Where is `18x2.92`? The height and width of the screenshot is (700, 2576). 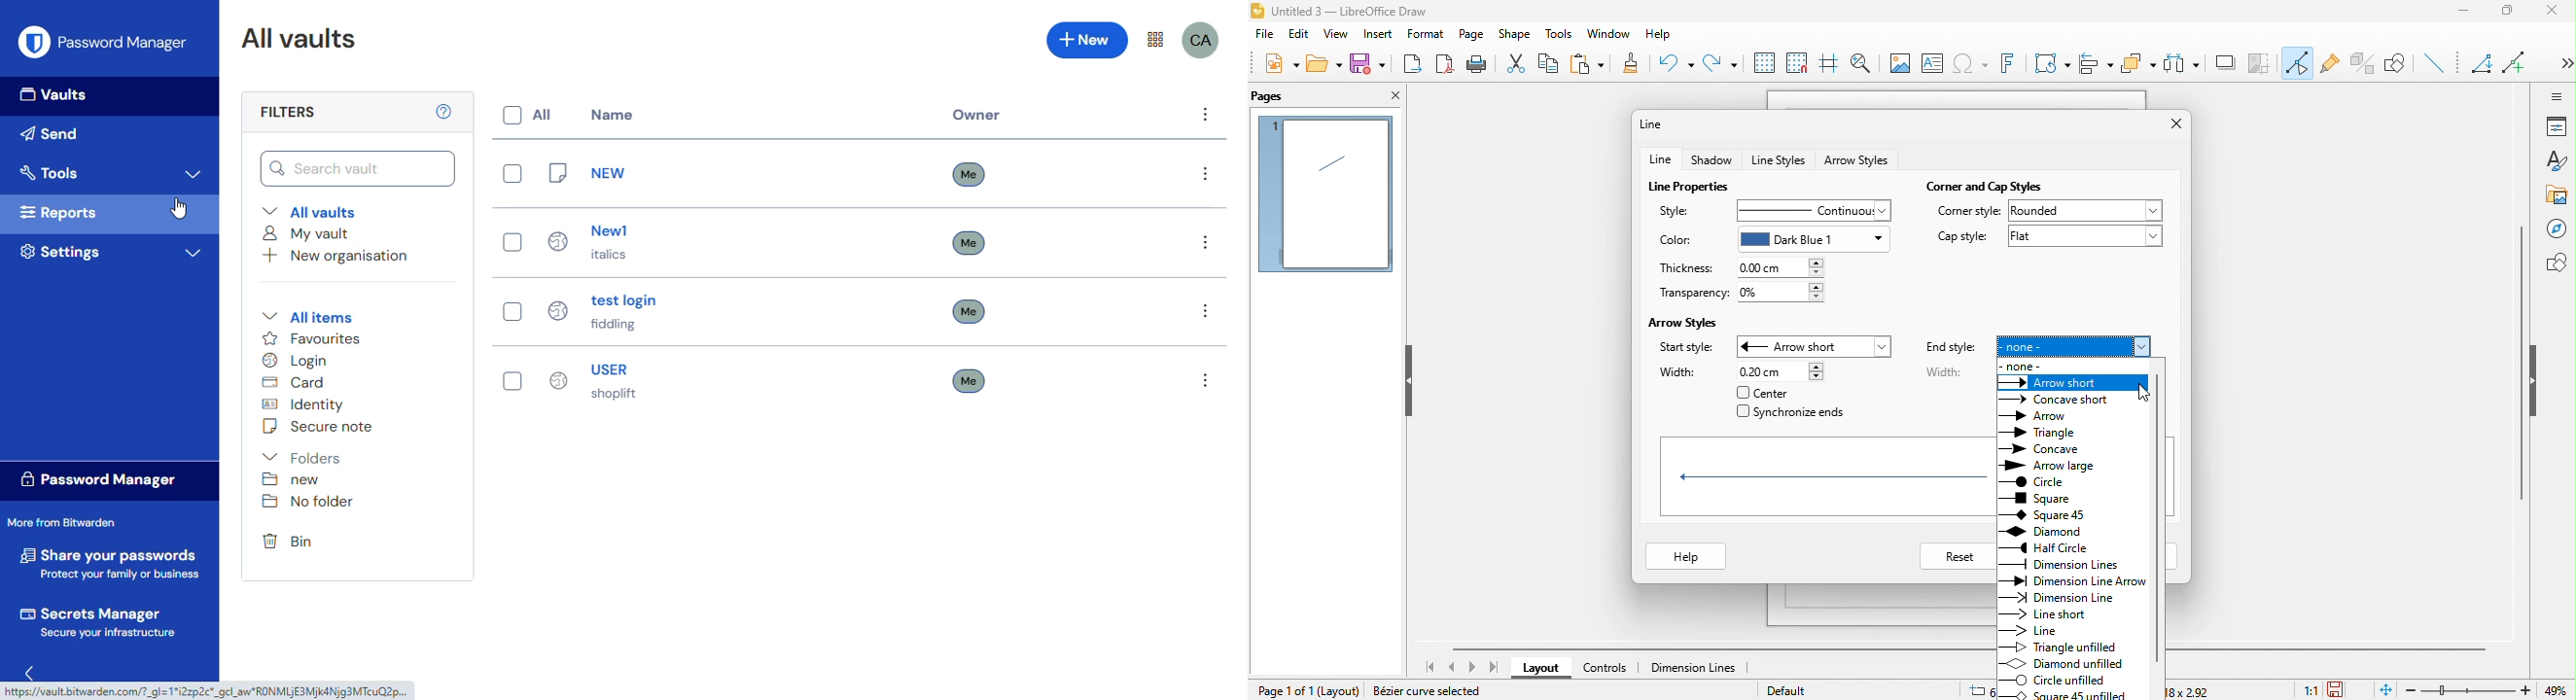
18x2.92 is located at coordinates (2188, 691).